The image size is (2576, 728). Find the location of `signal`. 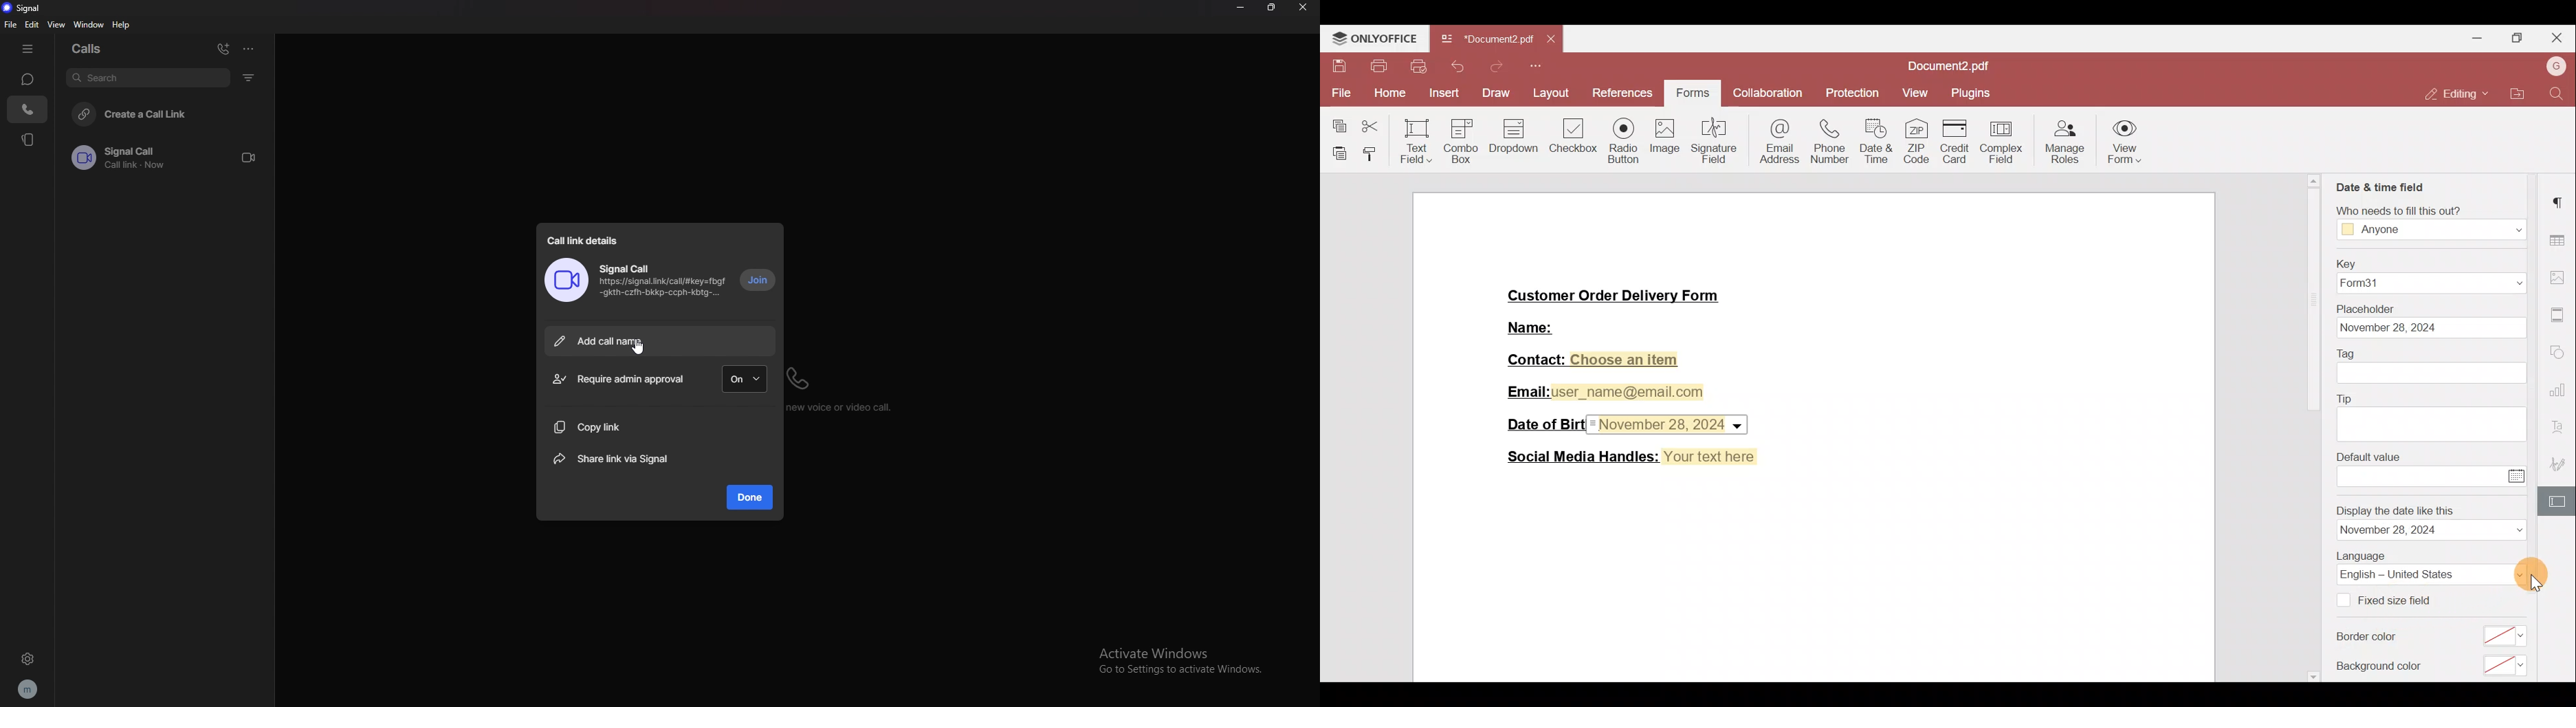

signal is located at coordinates (26, 8).